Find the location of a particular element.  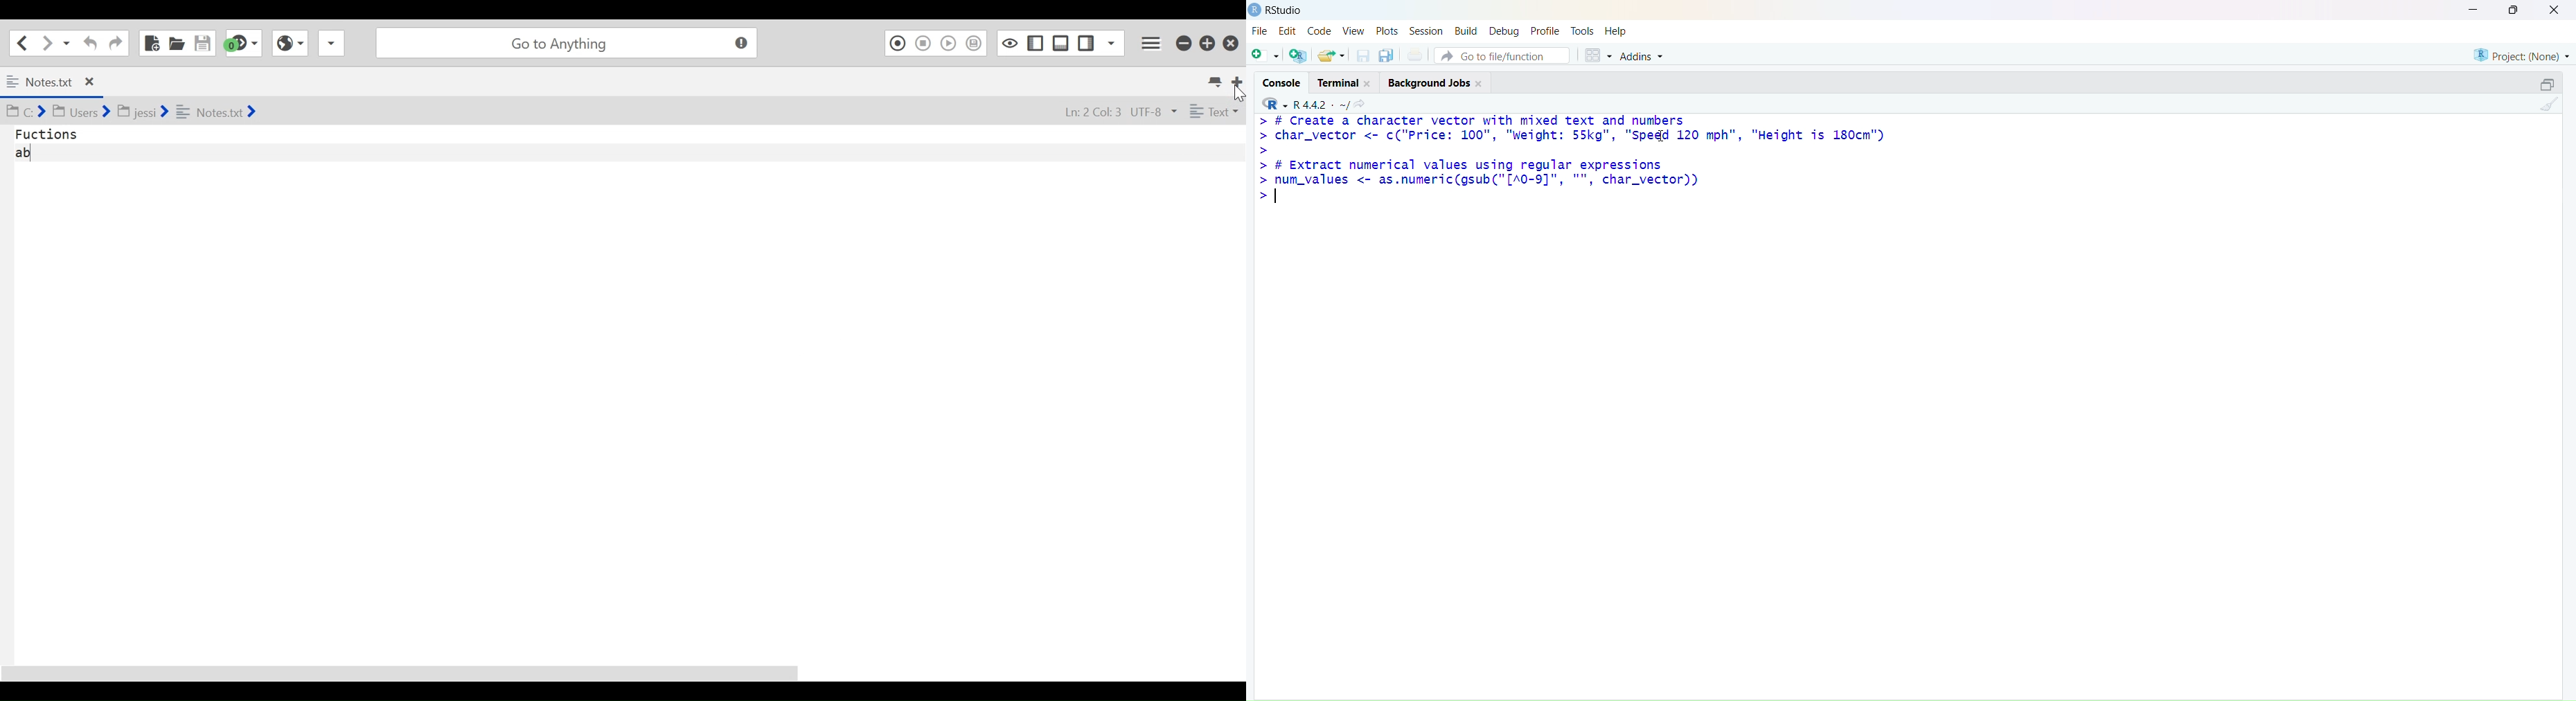

maiximise is located at coordinates (2513, 10).